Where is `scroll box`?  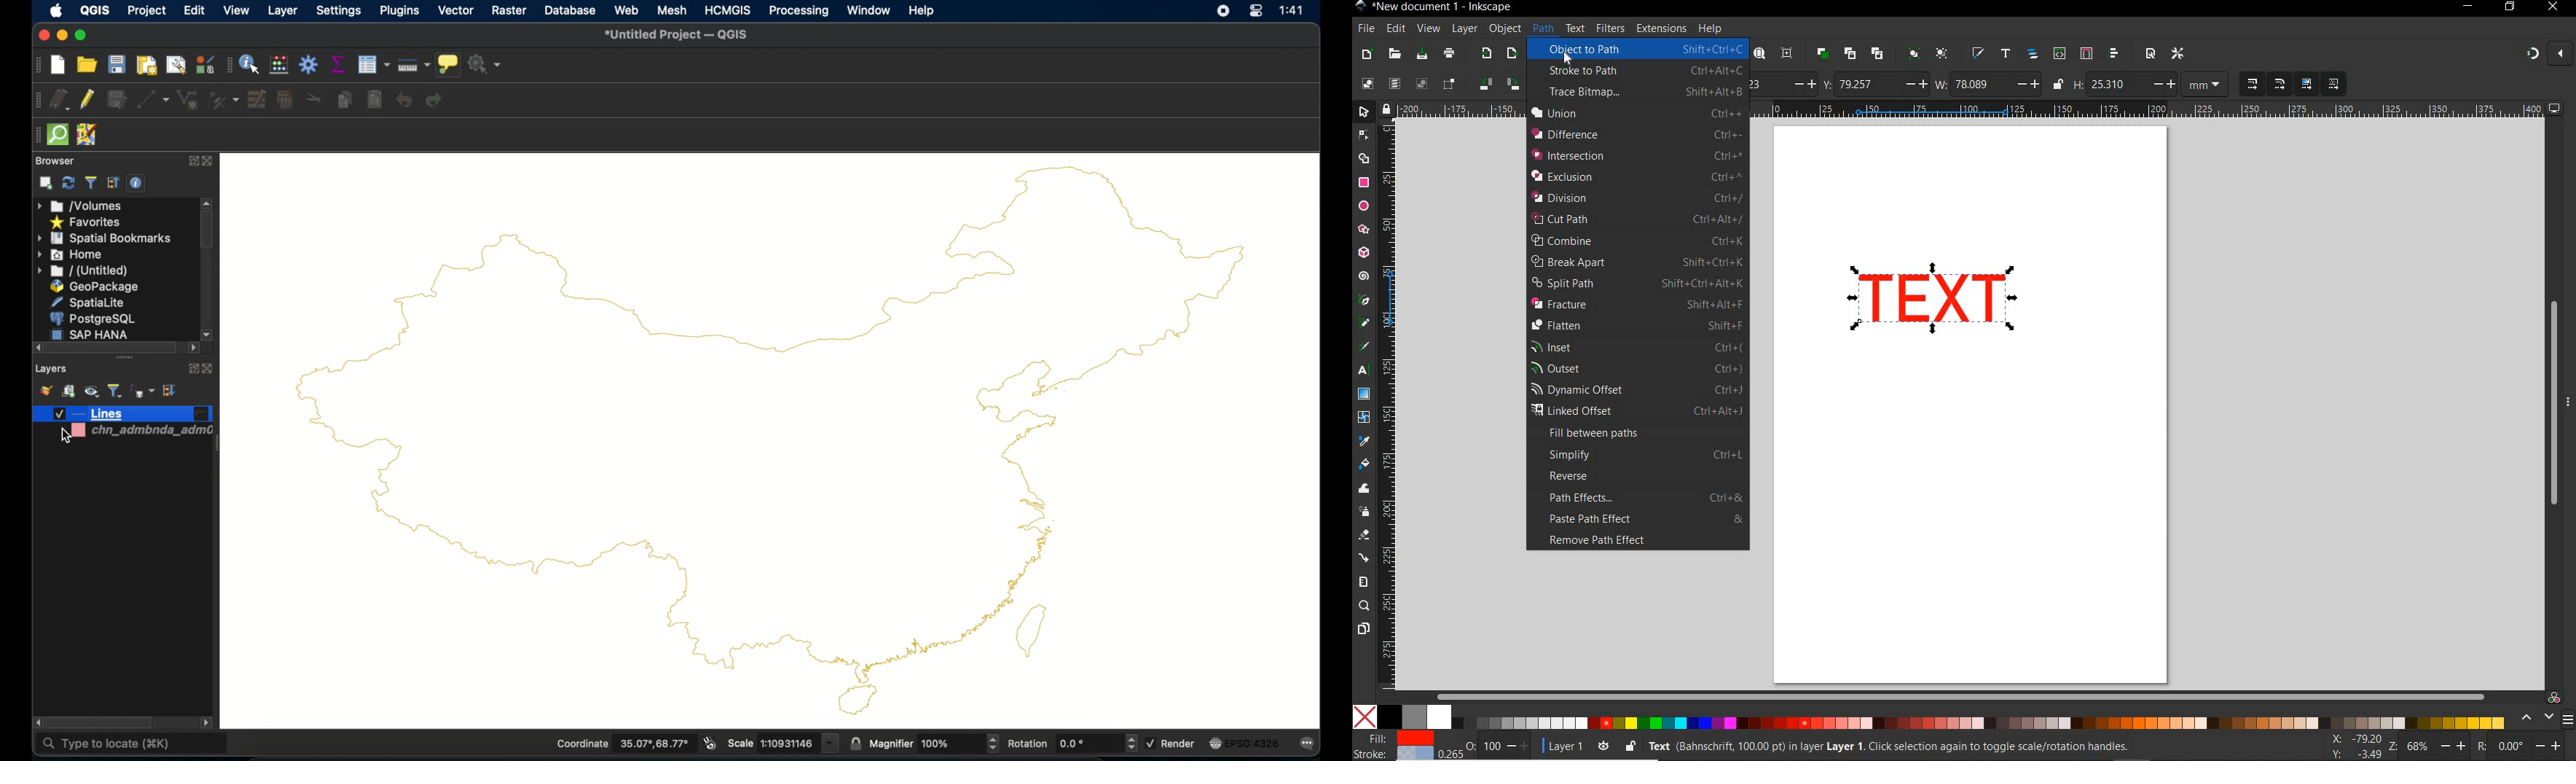
scroll box is located at coordinates (206, 232).